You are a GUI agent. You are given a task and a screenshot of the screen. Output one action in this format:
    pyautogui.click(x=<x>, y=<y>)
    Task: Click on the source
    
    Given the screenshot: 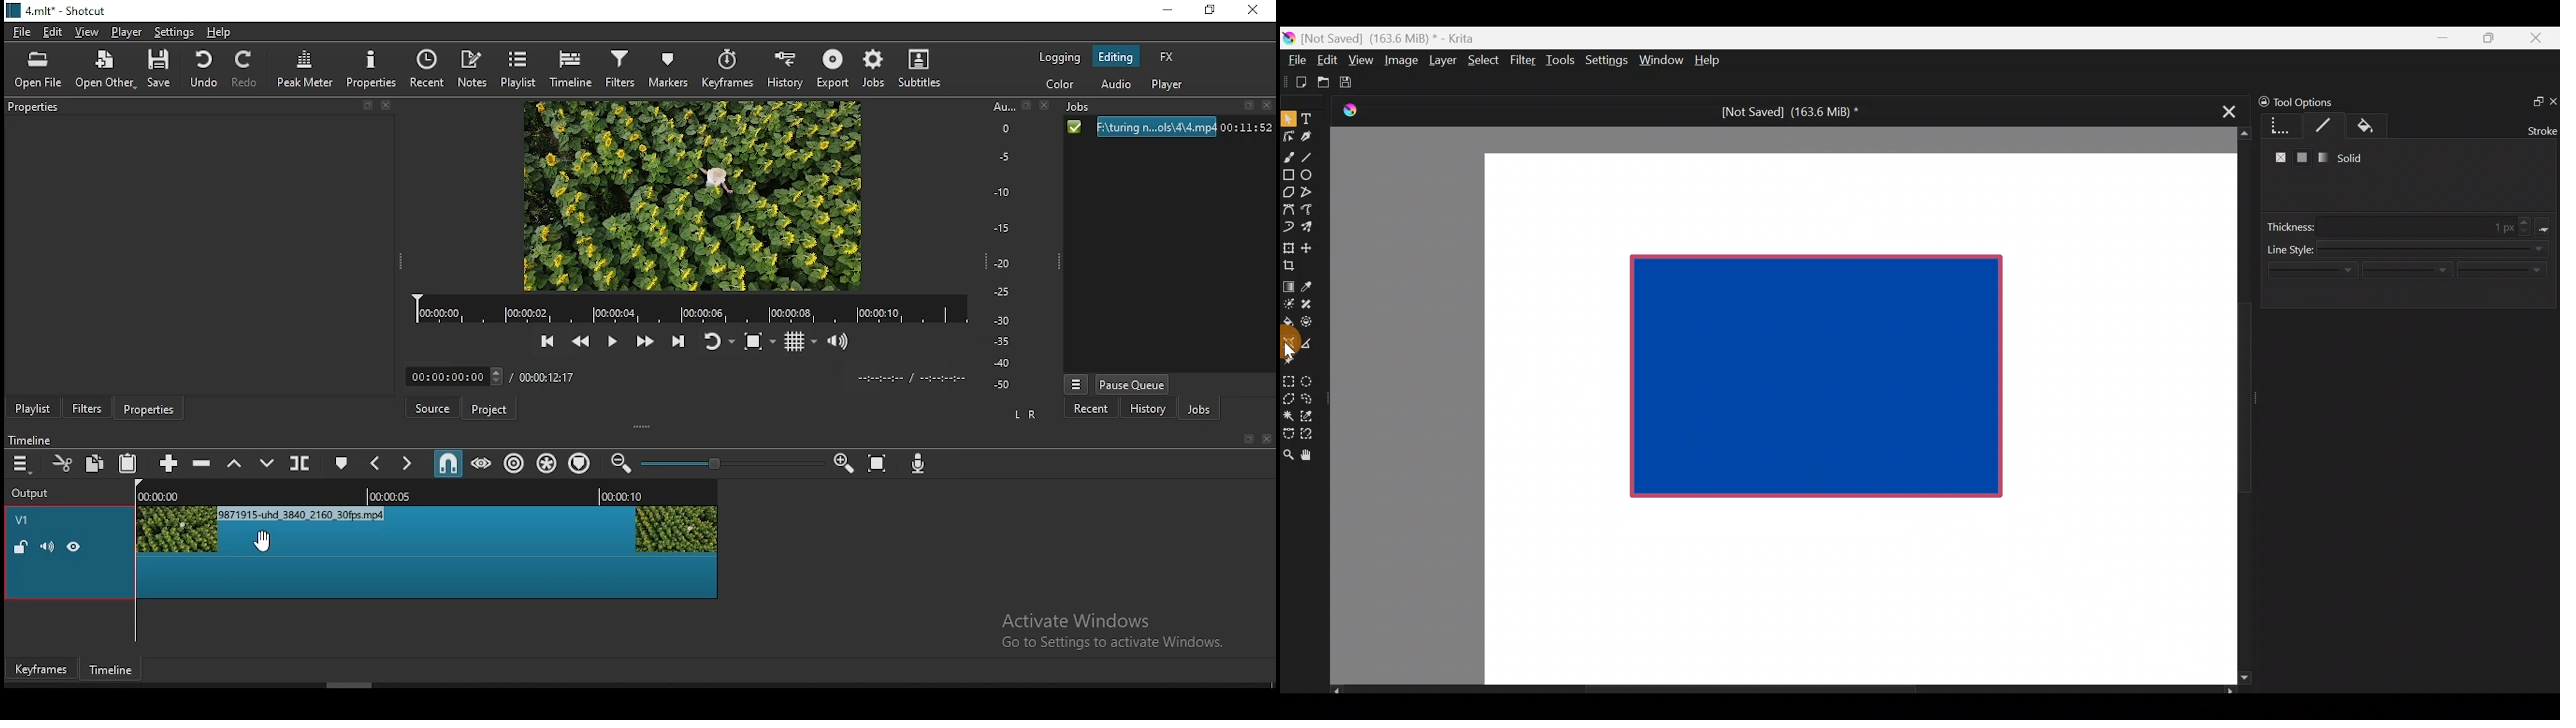 What is the action you would take?
    pyautogui.click(x=434, y=407)
    